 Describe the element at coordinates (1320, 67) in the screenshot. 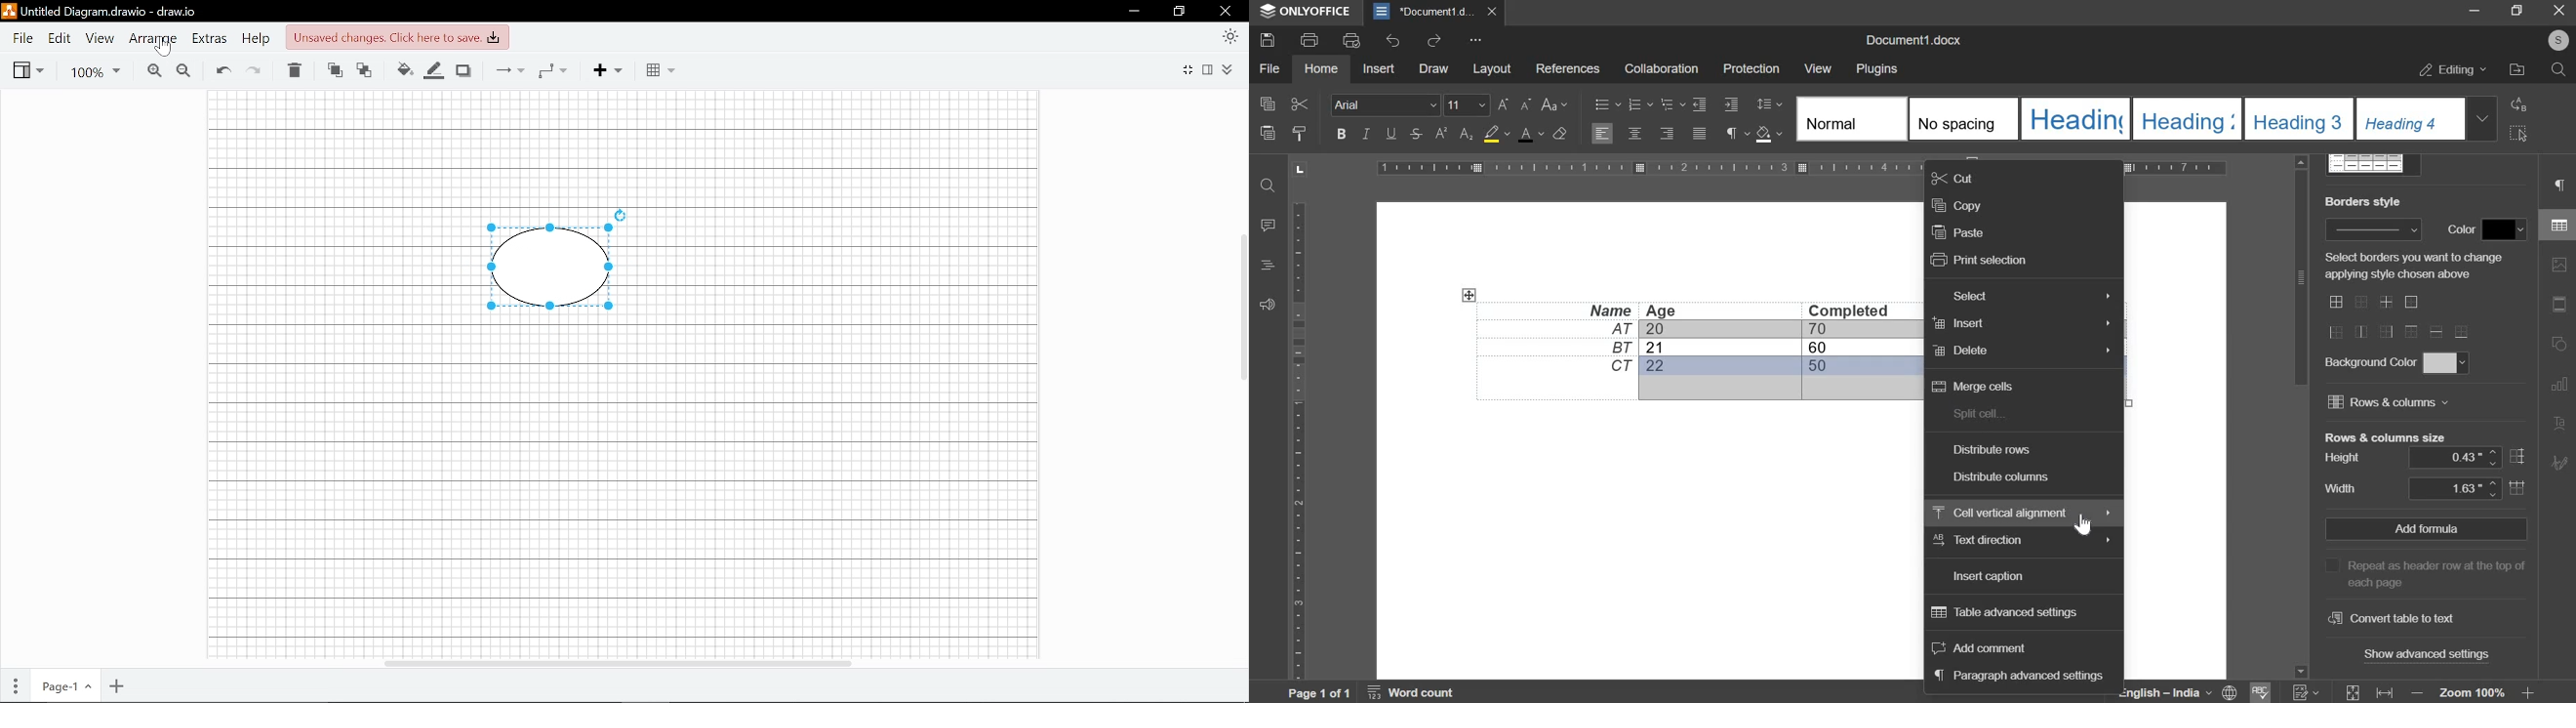

I see `home` at that location.